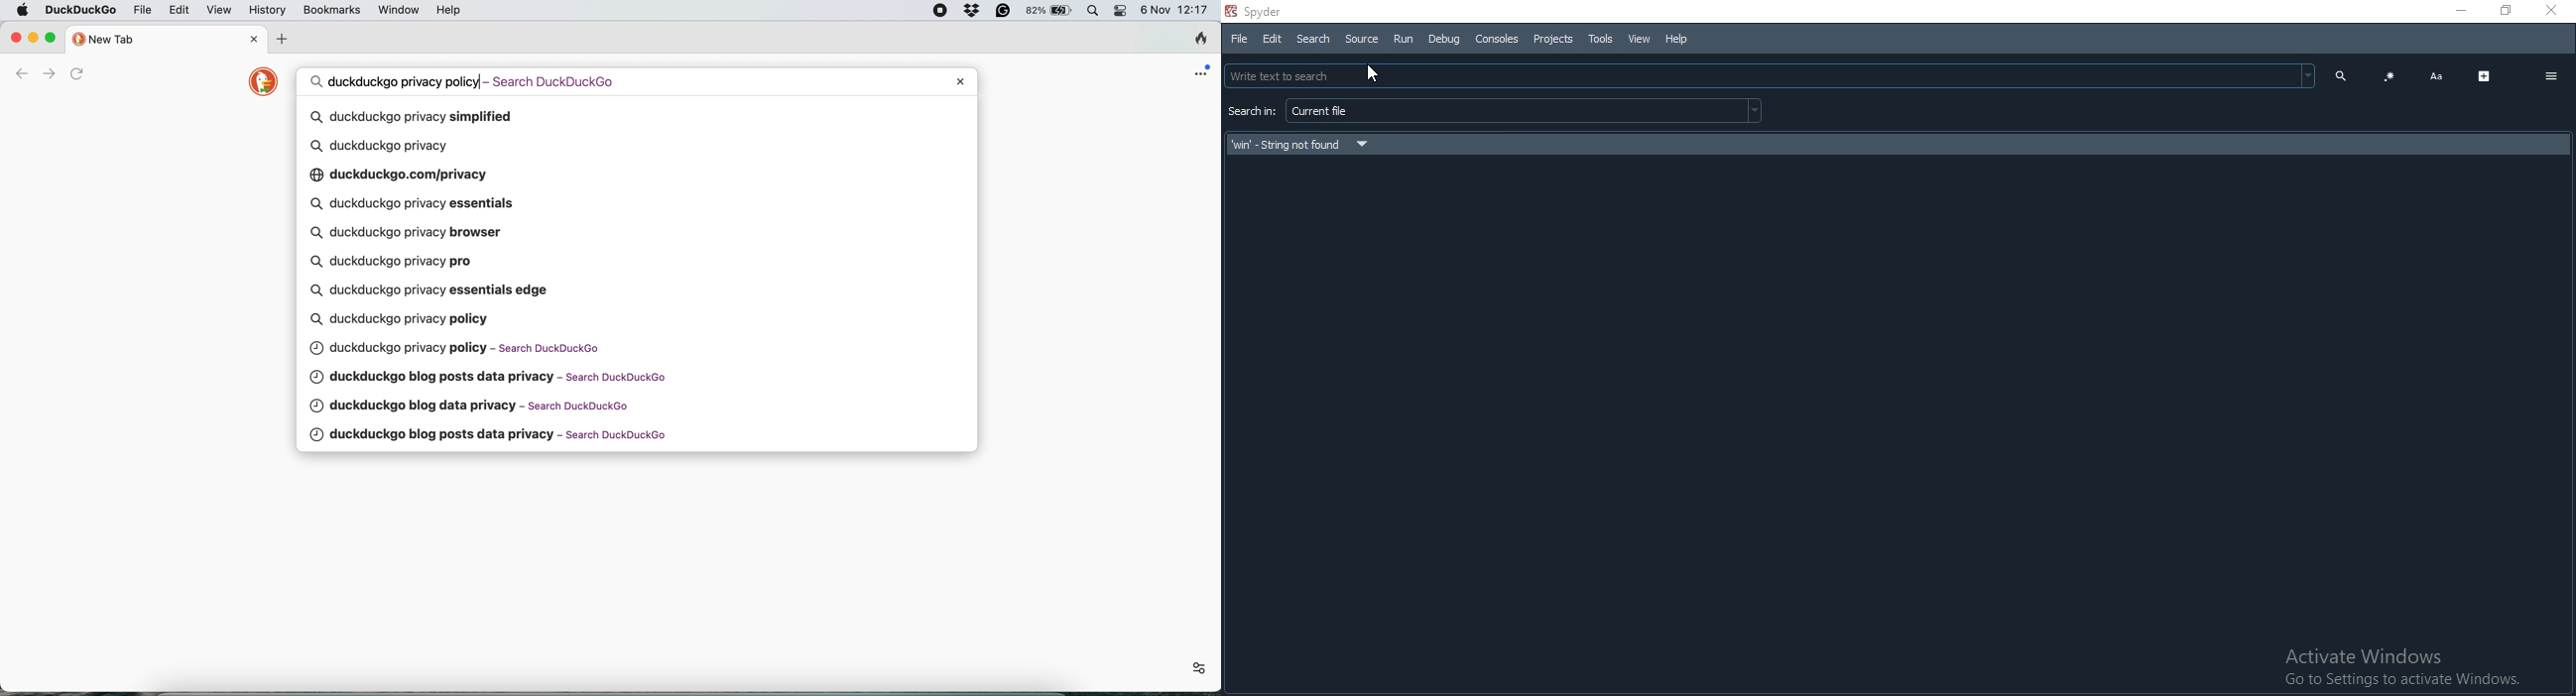  Describe the element at coordinates (2399, 668) in the screenshot. I see `Activate Windows
Go to Settings to activate Windows.` at that location.